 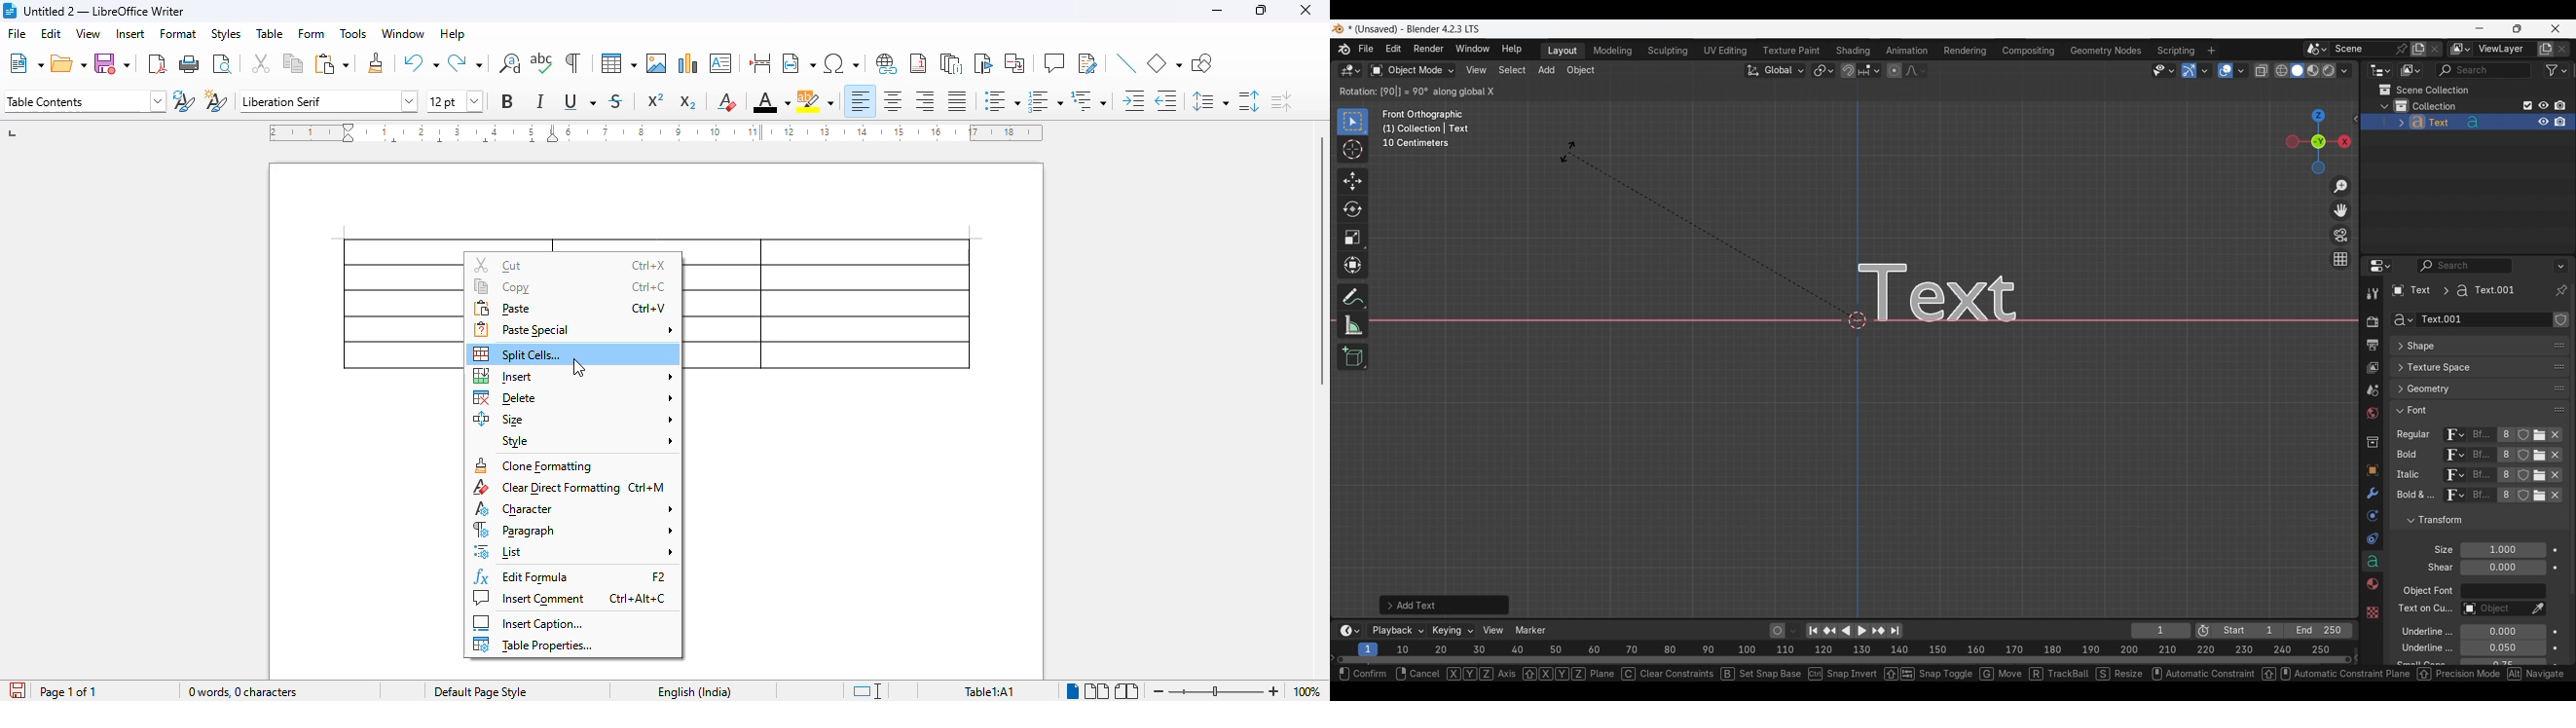 What do you see at coordinates (1928, 675) in the screenshot?
I see `snap toggle` at bounding box center [1928, 675].